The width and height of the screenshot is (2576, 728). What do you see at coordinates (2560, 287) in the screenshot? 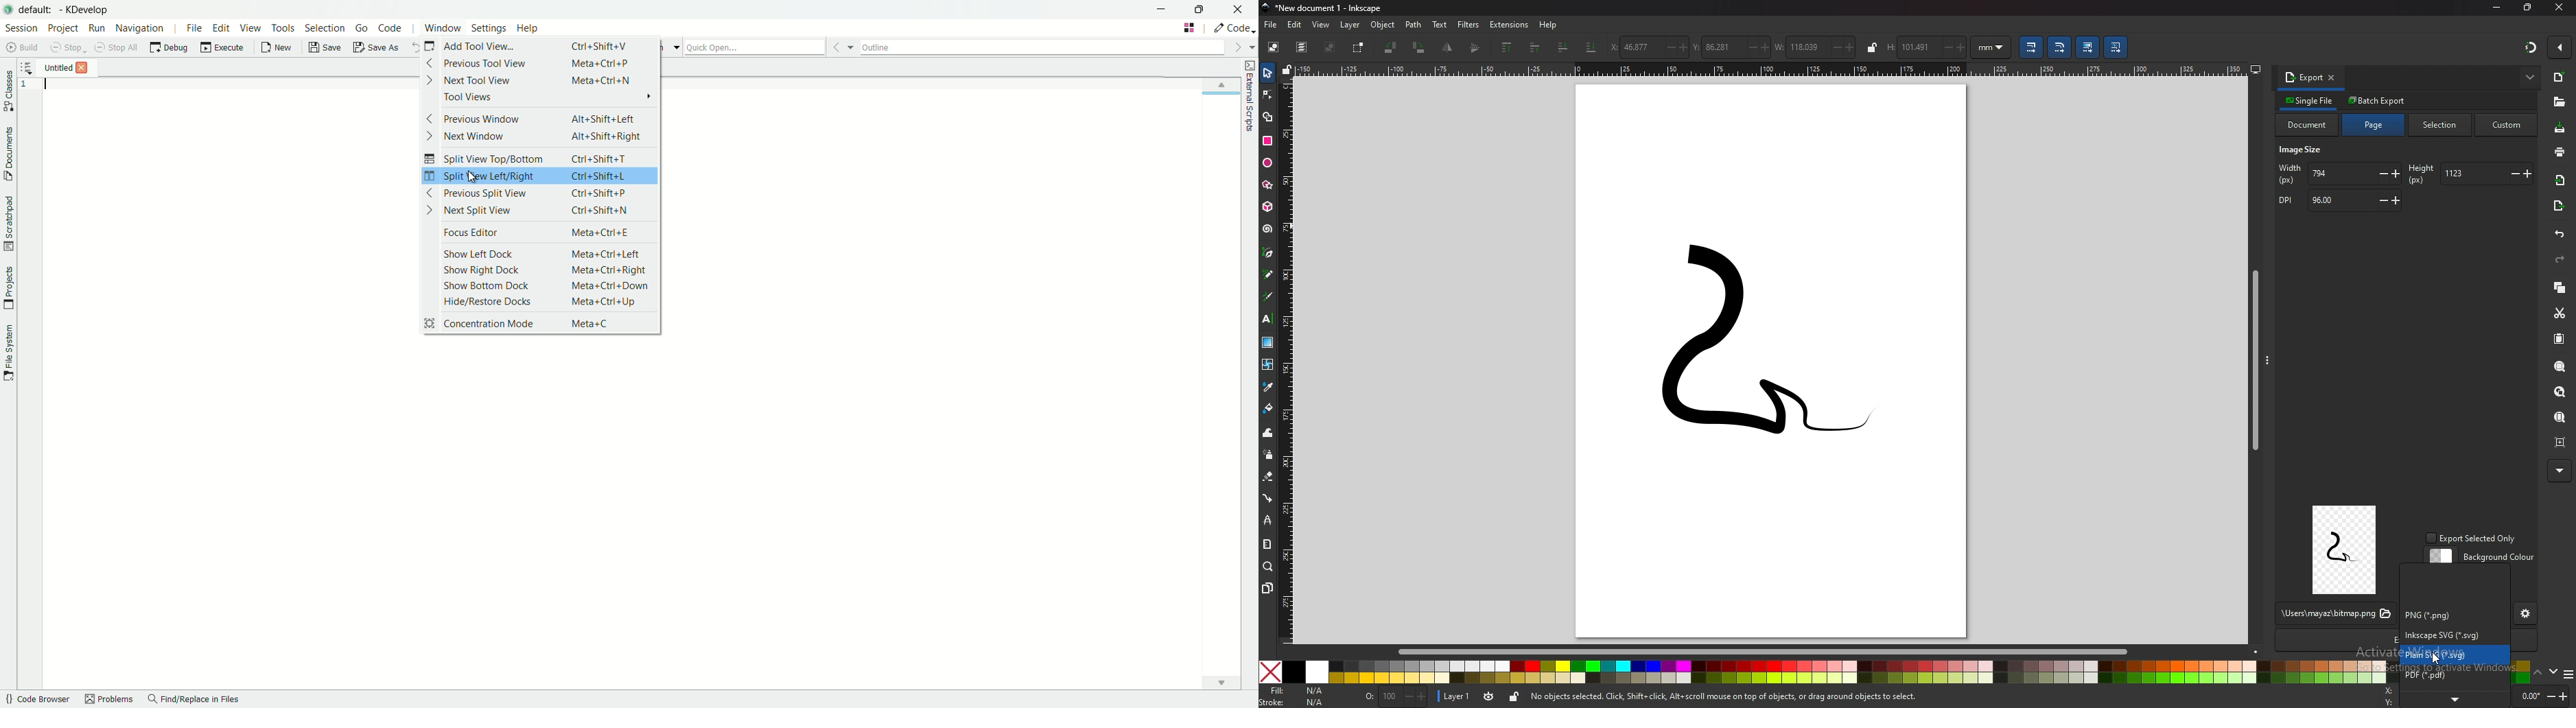
I see `copy` at bounding box center [2560, 287].